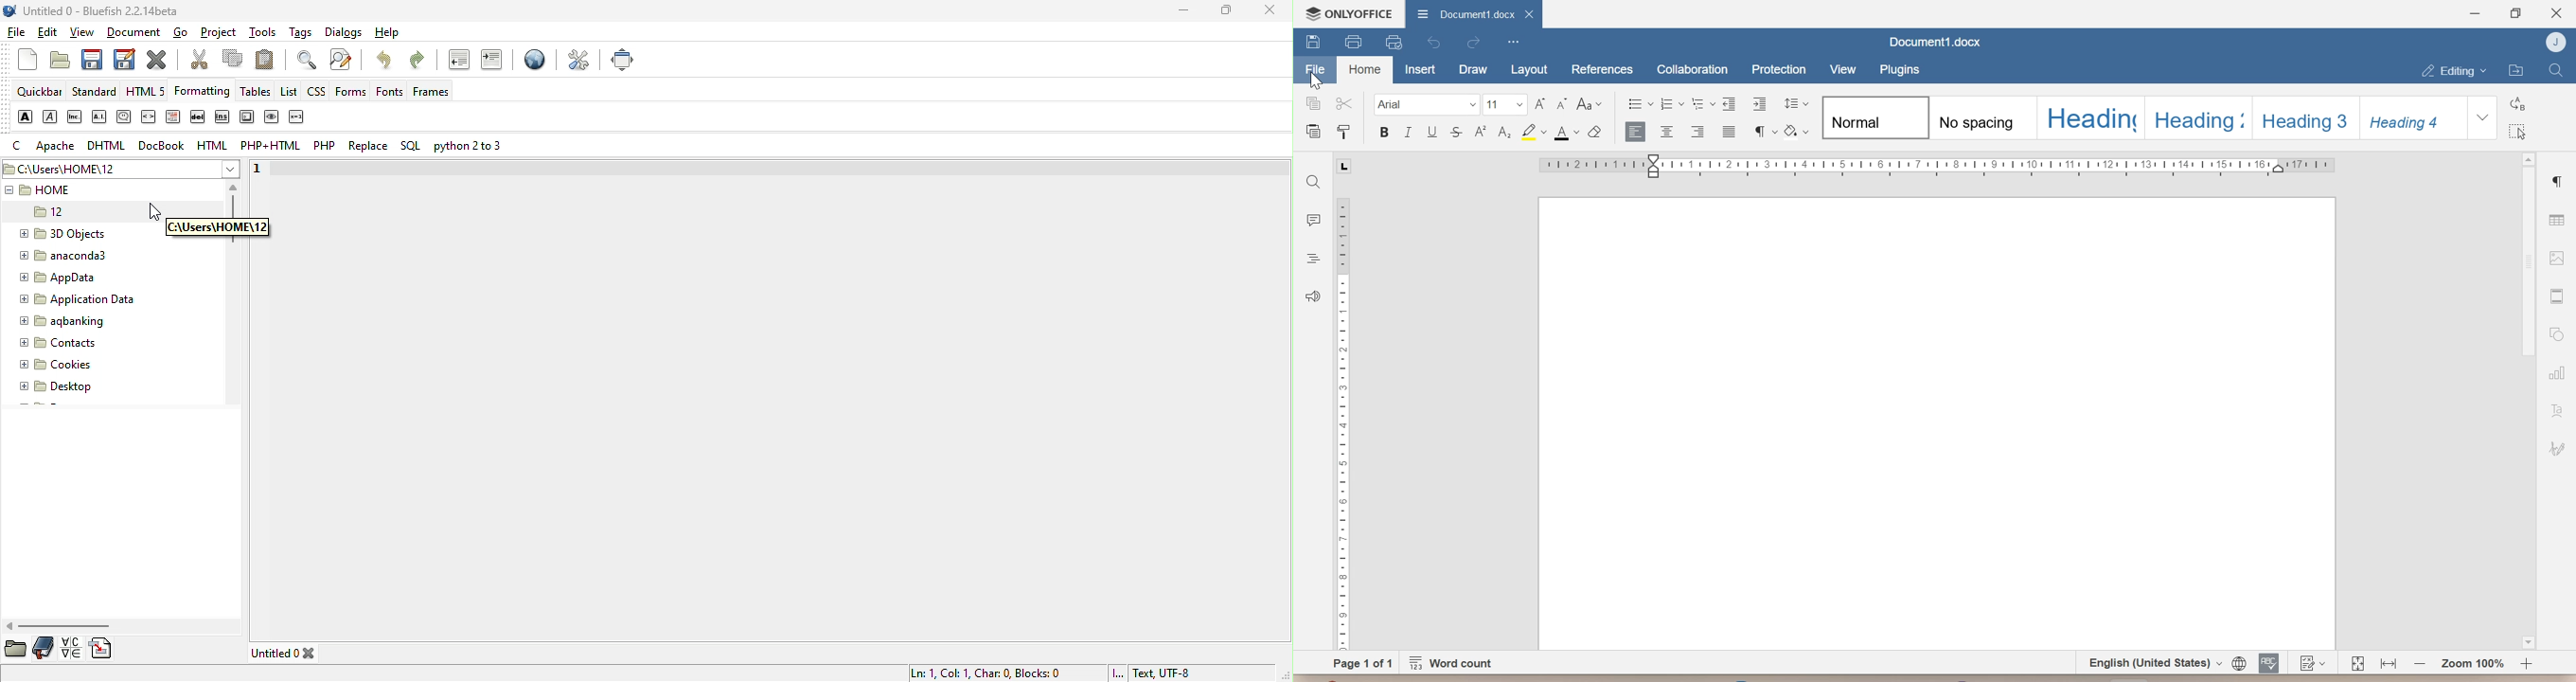 The height and width of the screenshot is (700, 2576). What do you see at coordinates (261, 170) in the screenshot?
I see `1` at bounding box center [261, 170].